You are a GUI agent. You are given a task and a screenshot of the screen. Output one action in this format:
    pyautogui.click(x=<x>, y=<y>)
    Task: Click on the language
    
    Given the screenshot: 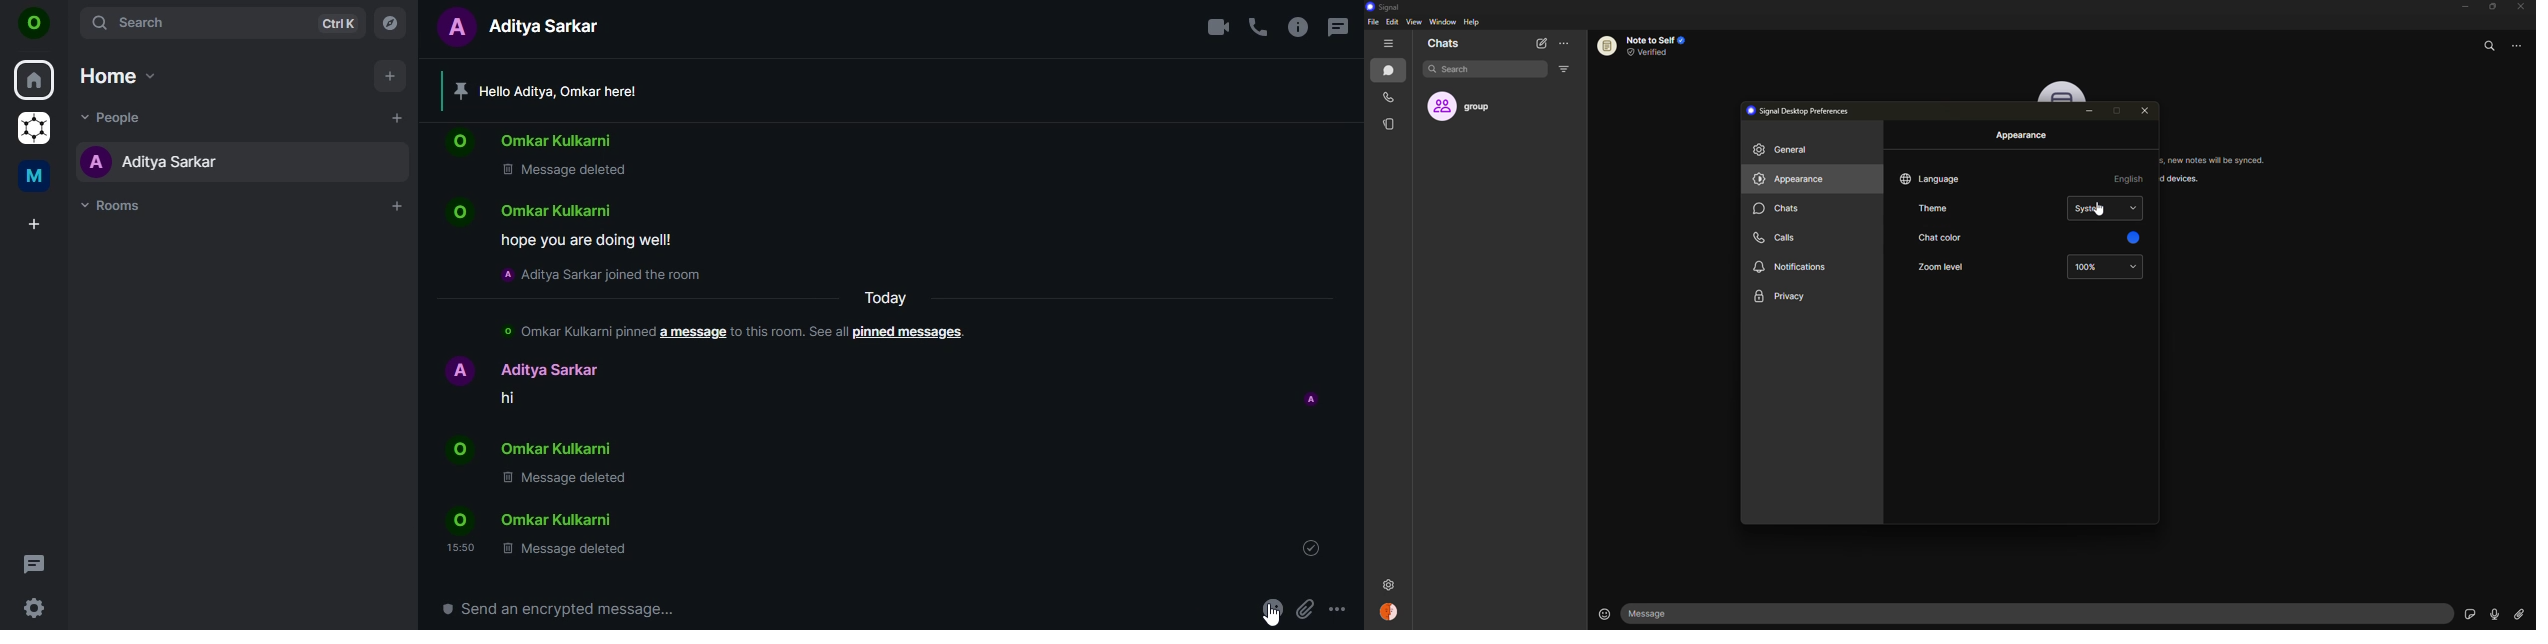 What is the action you would take?
    pyautogui.click(x=1932, y=178)
    